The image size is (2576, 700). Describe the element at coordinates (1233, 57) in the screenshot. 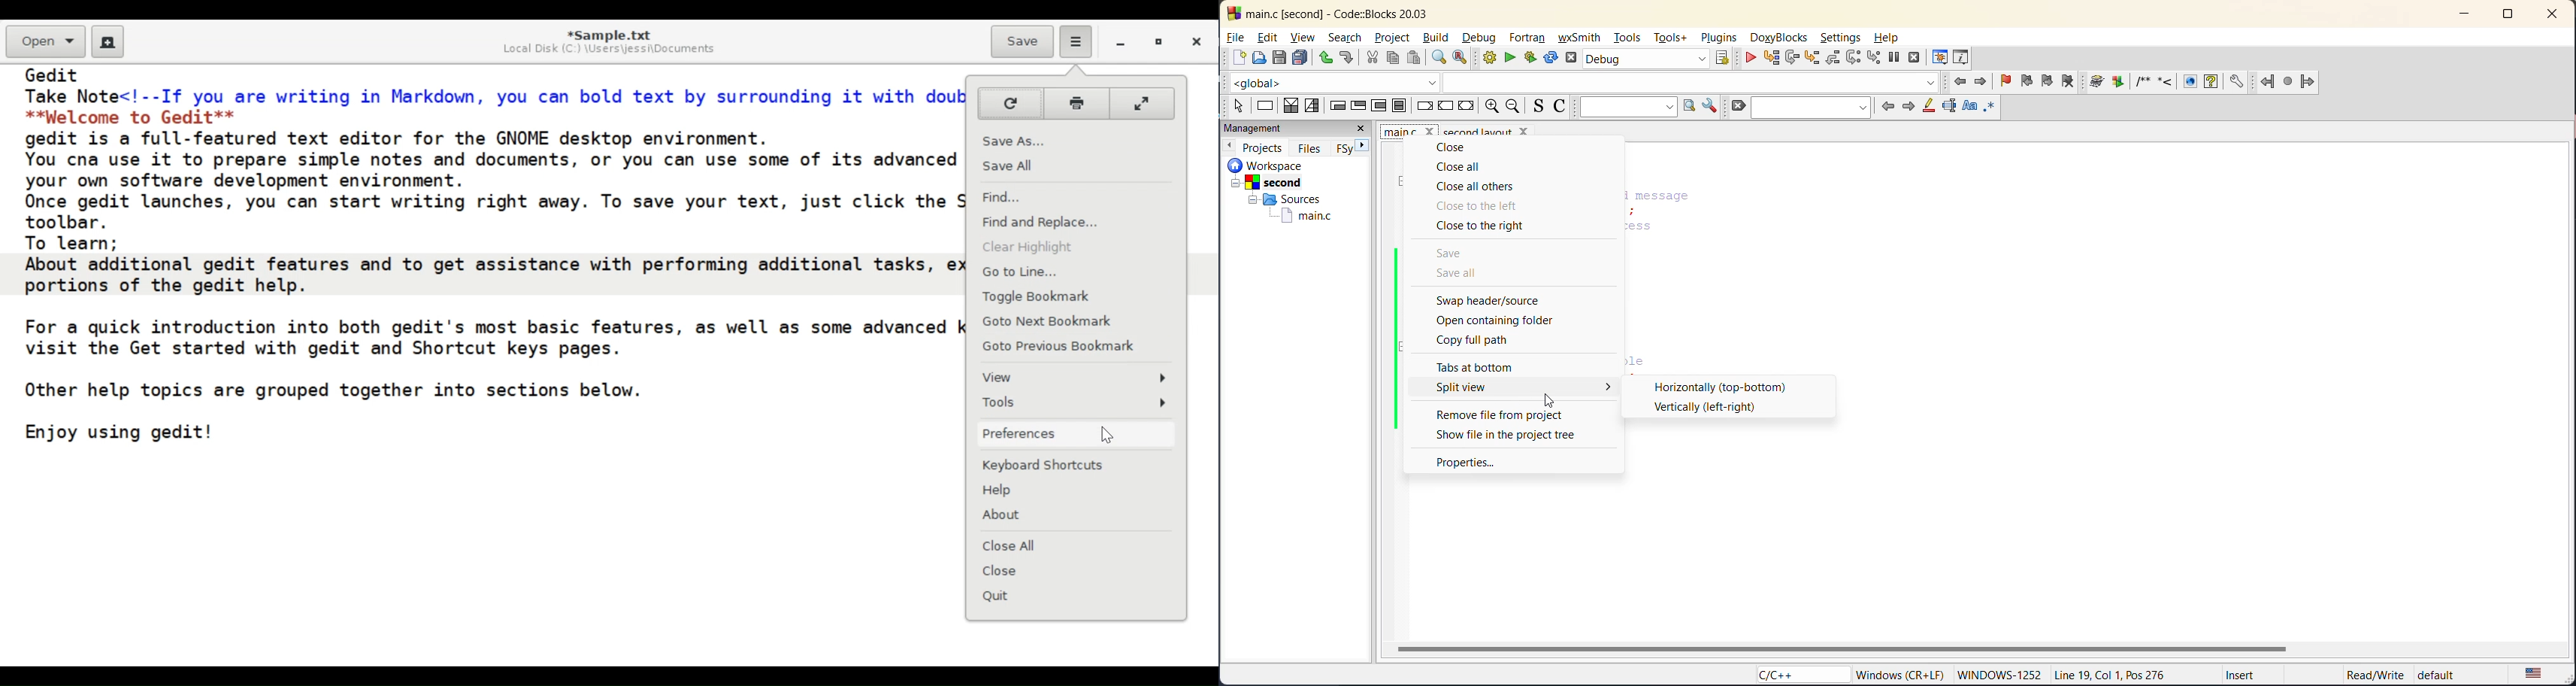

I see `new` at that location.